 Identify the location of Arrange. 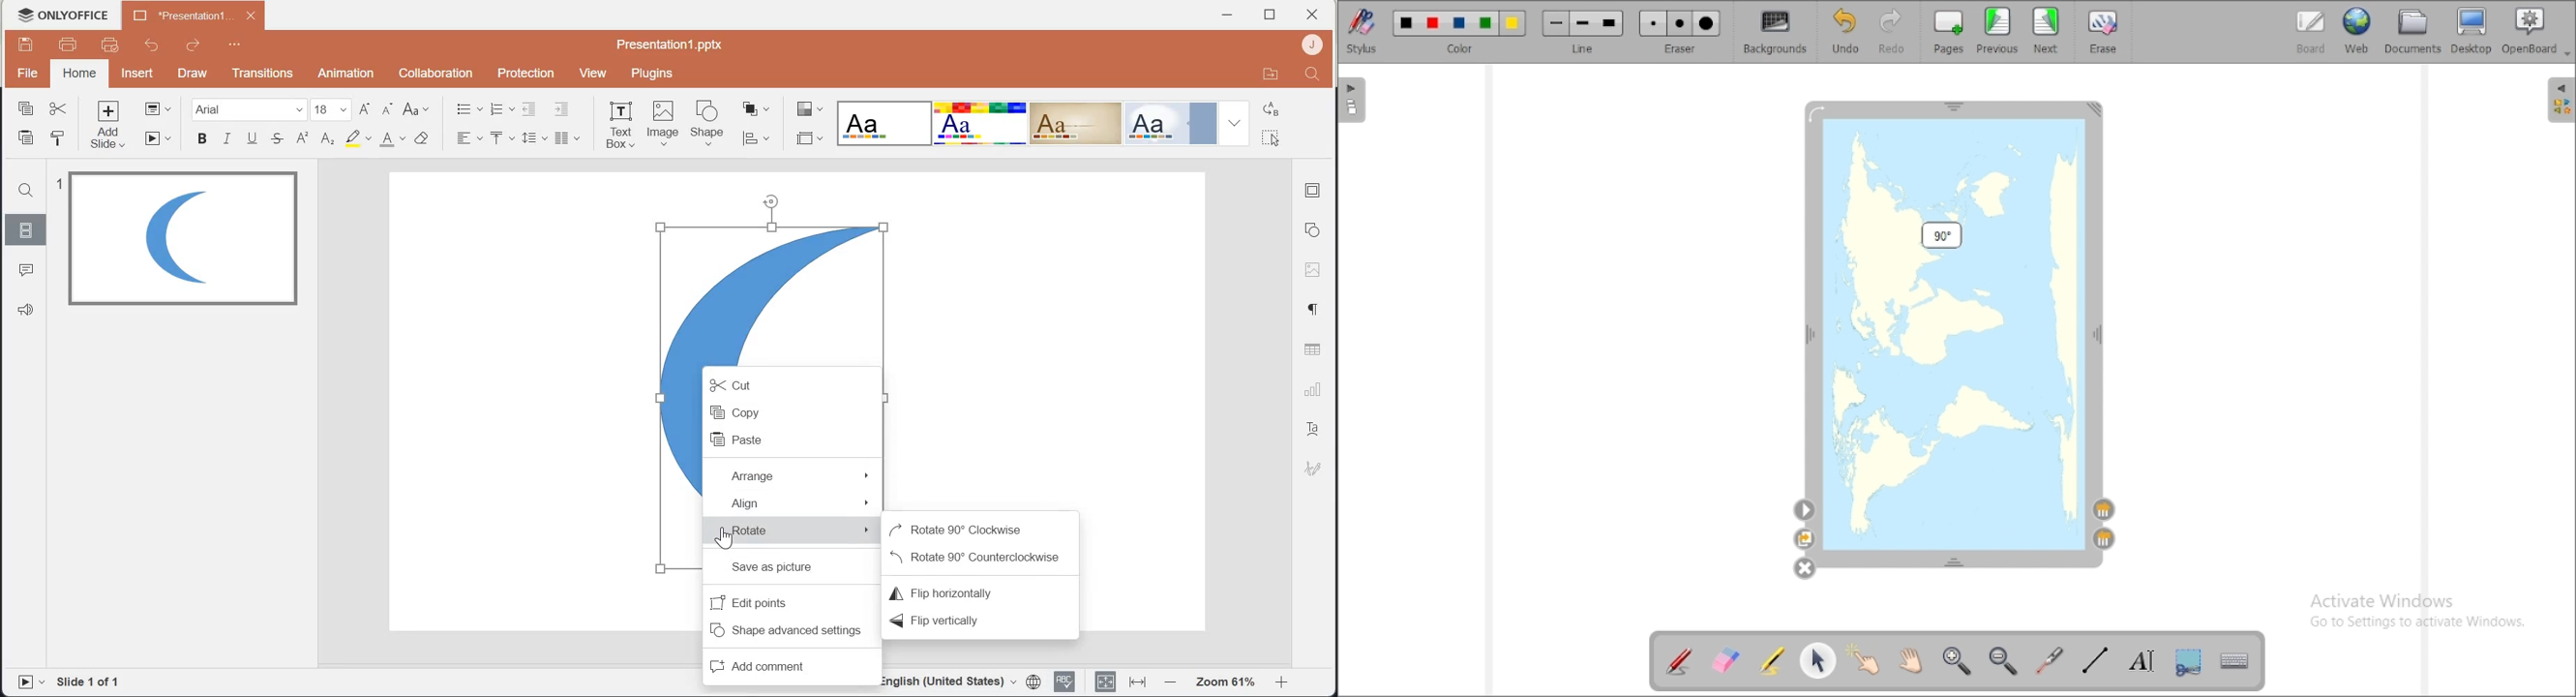
(799, 475).